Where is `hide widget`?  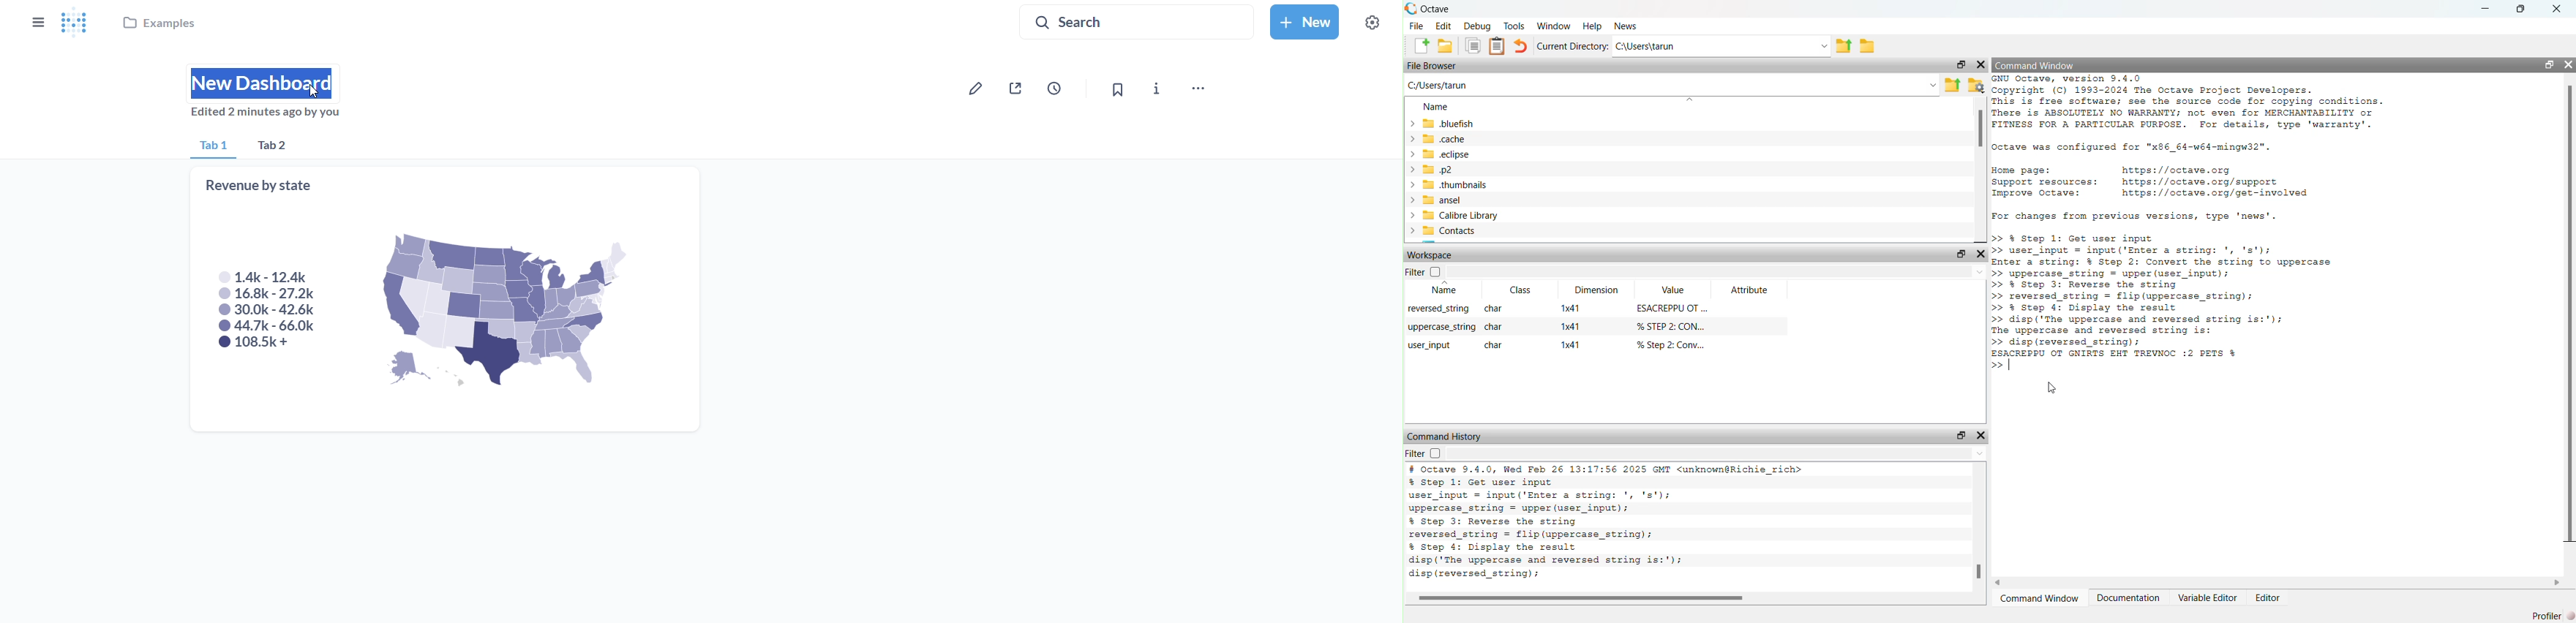
hide widget is located at coordinates (1981, 63).